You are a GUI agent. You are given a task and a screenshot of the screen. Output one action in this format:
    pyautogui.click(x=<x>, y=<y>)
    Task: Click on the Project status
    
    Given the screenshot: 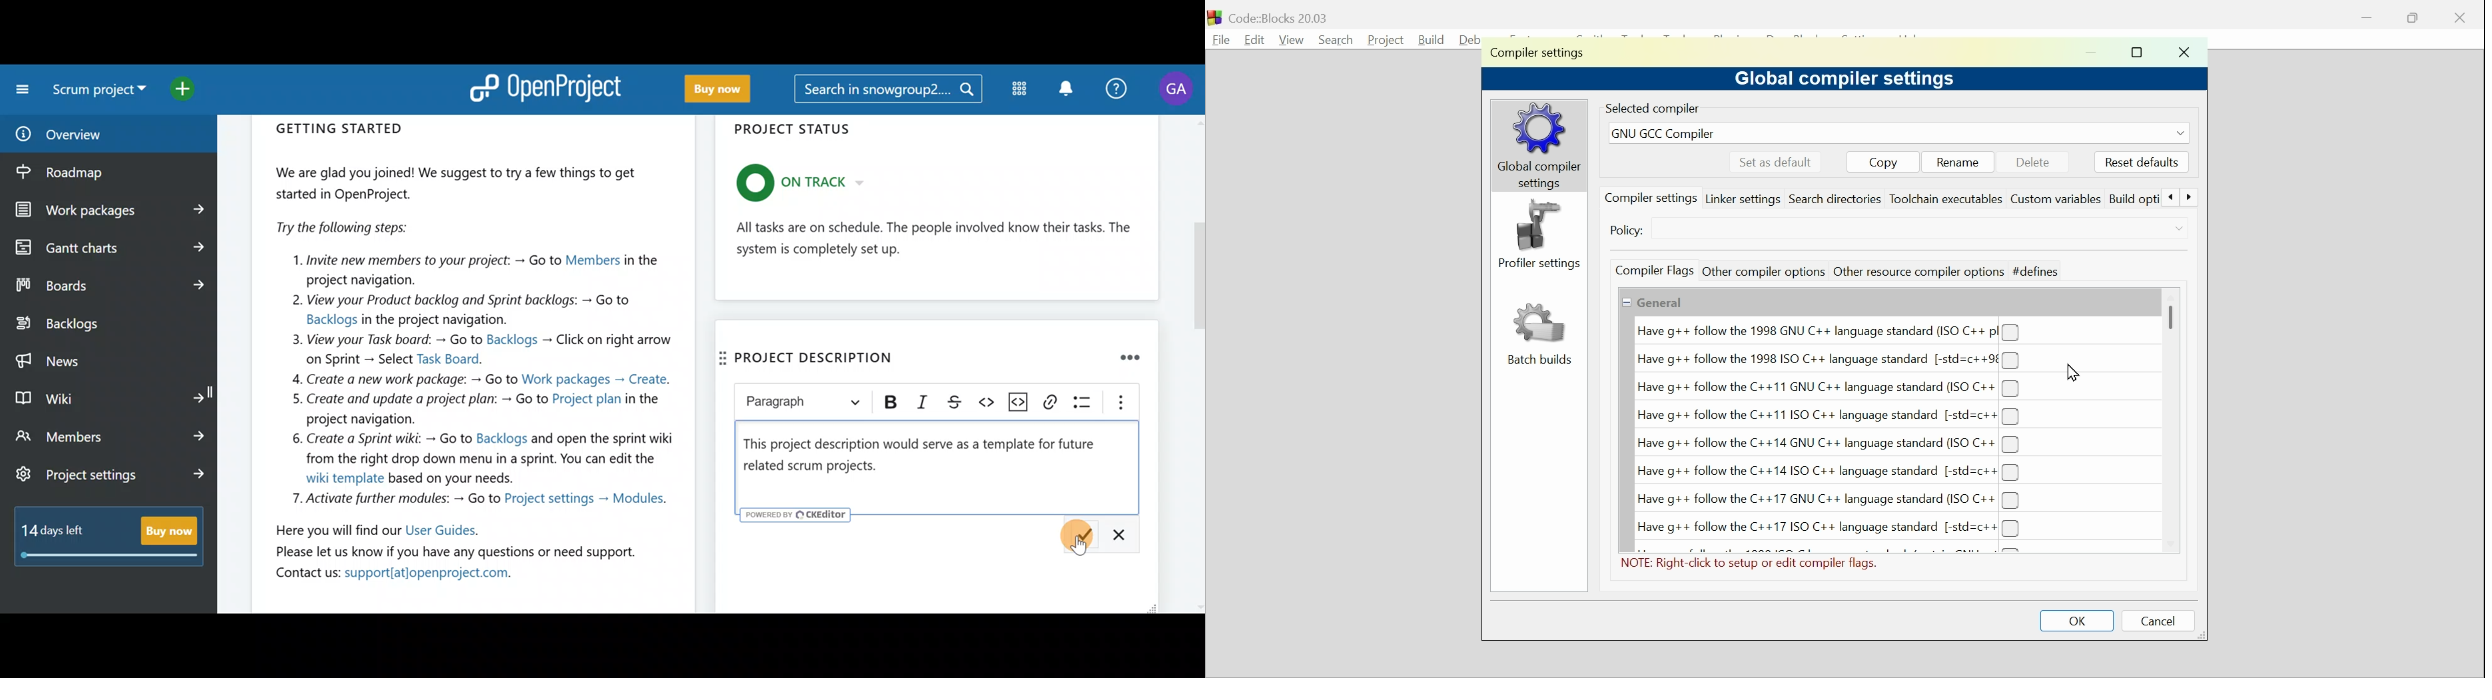 What is the action you would take?
    pyautogui.click(x=939, y=212)
    